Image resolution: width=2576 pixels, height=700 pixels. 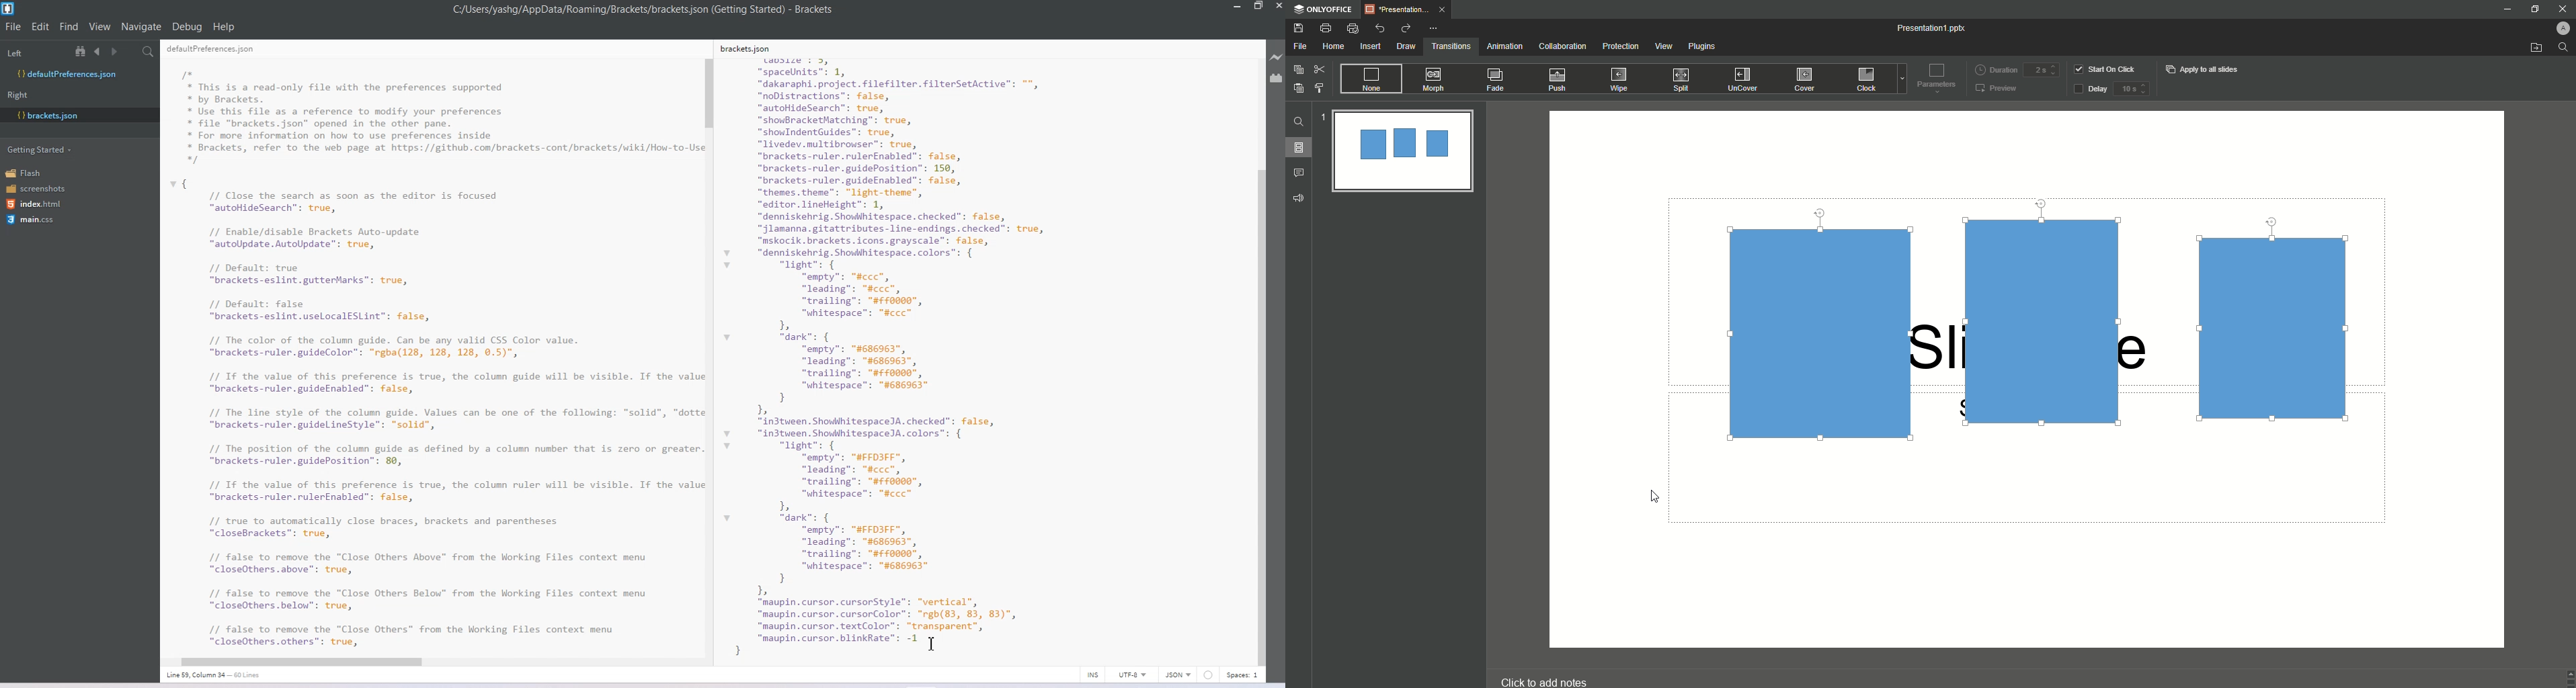 I want to click on bracket.json, so click(x=76, y=114).